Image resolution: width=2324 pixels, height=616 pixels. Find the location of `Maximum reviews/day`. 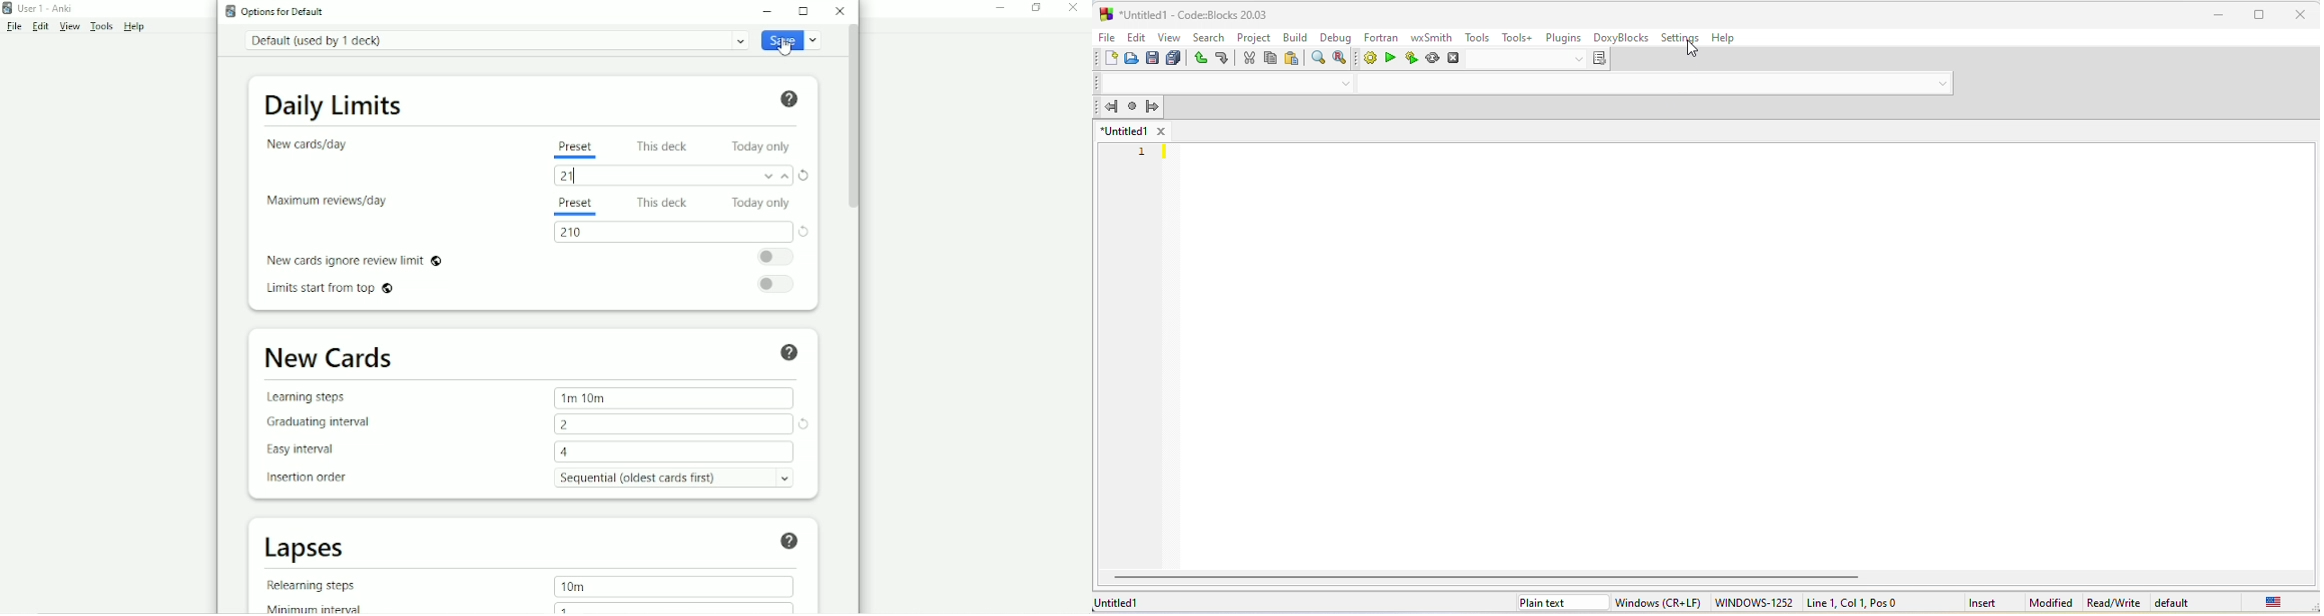

Maximum reviews/day is located at coordinates (332, 203).